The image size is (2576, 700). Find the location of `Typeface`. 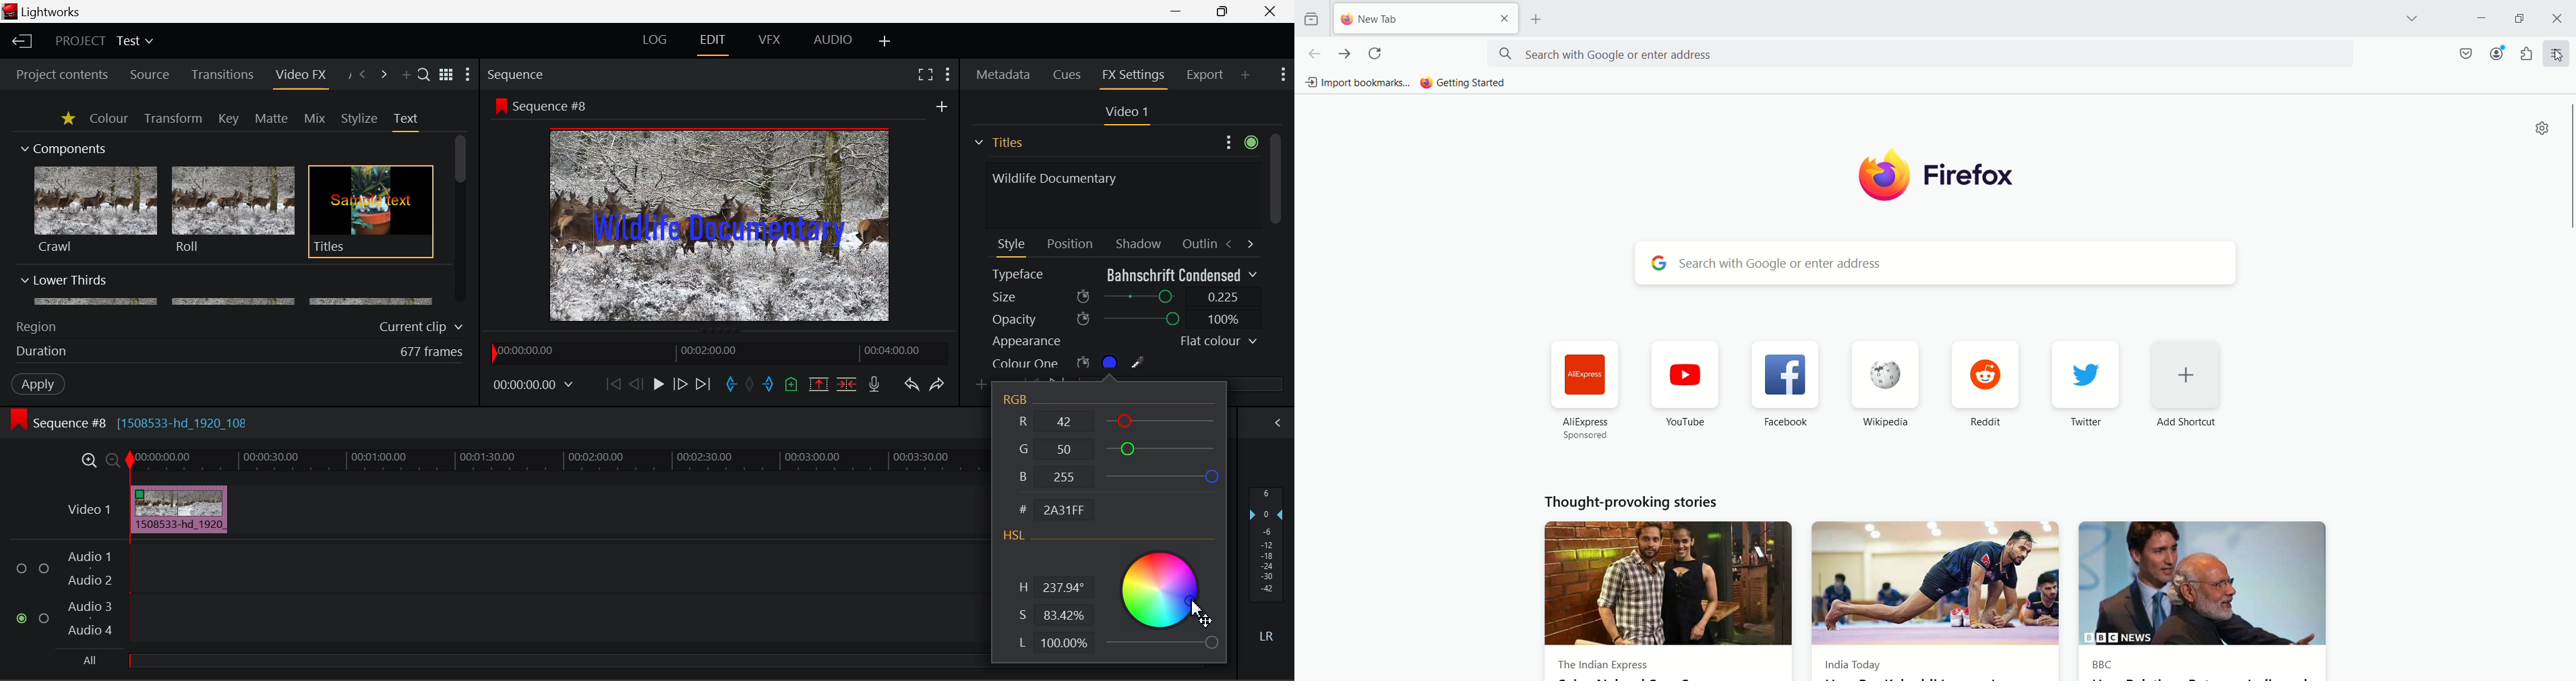

Typeface is located at coordinates (1125, 274).